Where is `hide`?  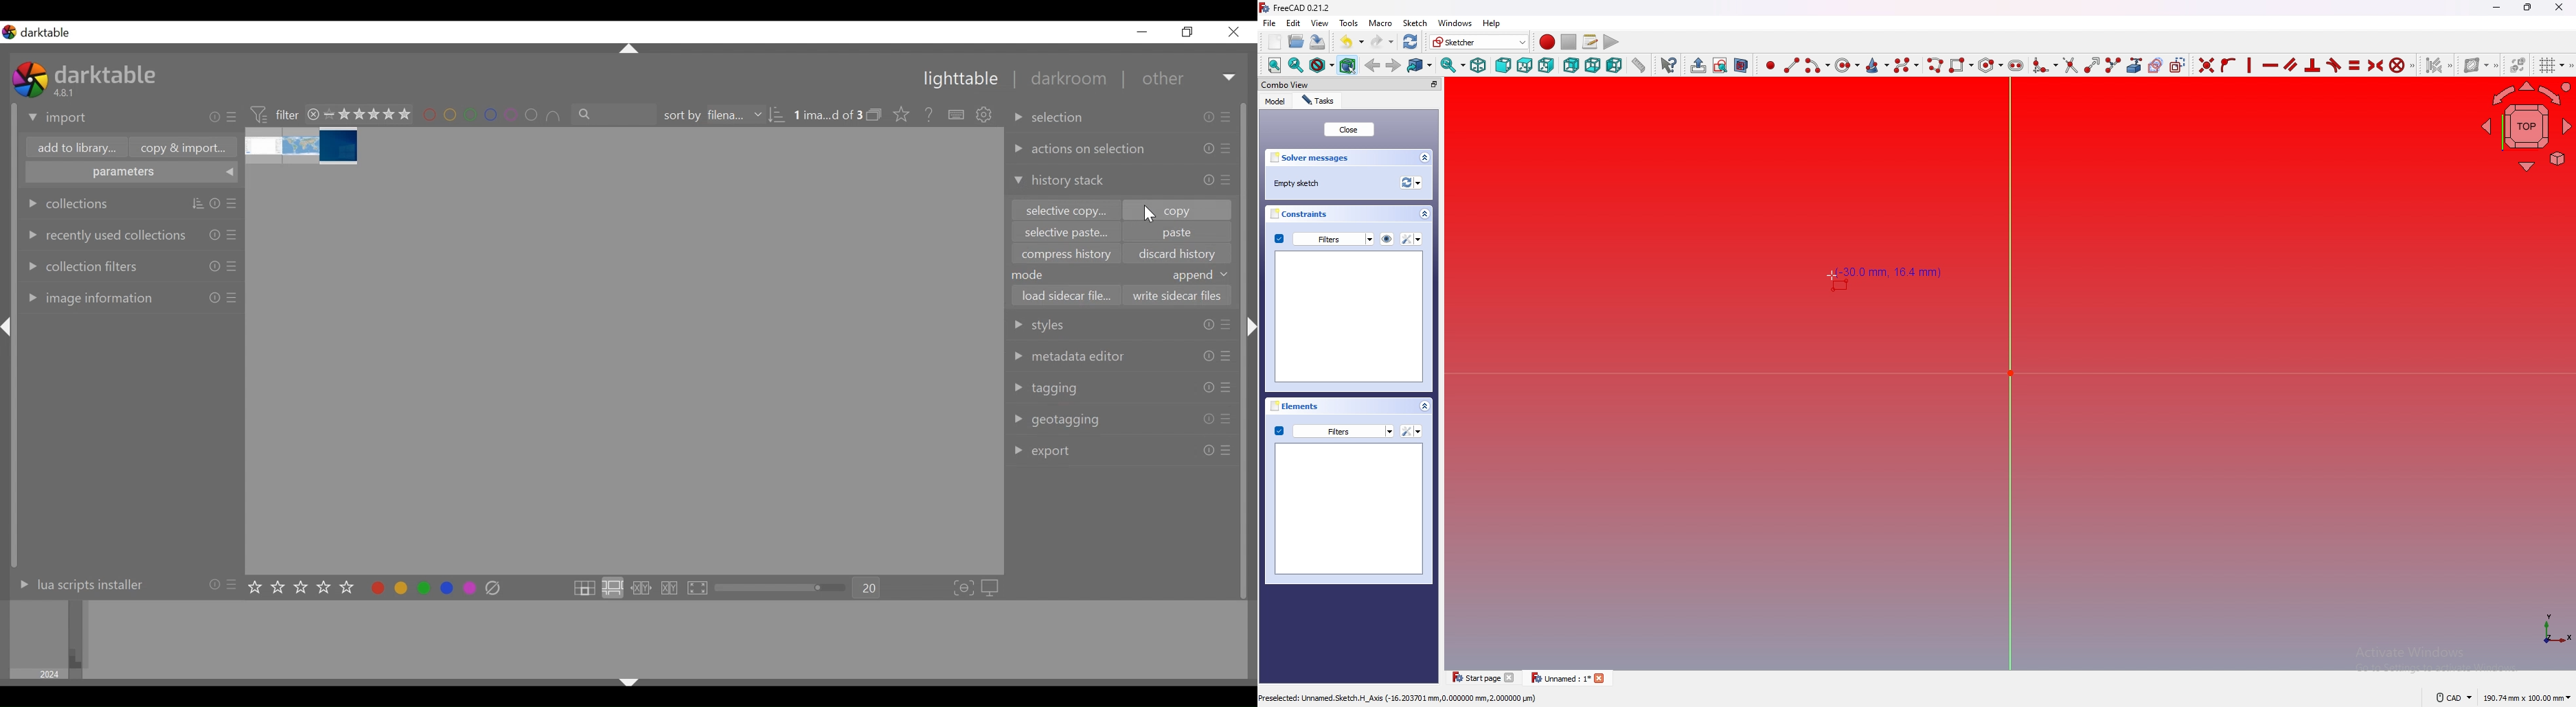 hide is located at coordinates (1387, 240).